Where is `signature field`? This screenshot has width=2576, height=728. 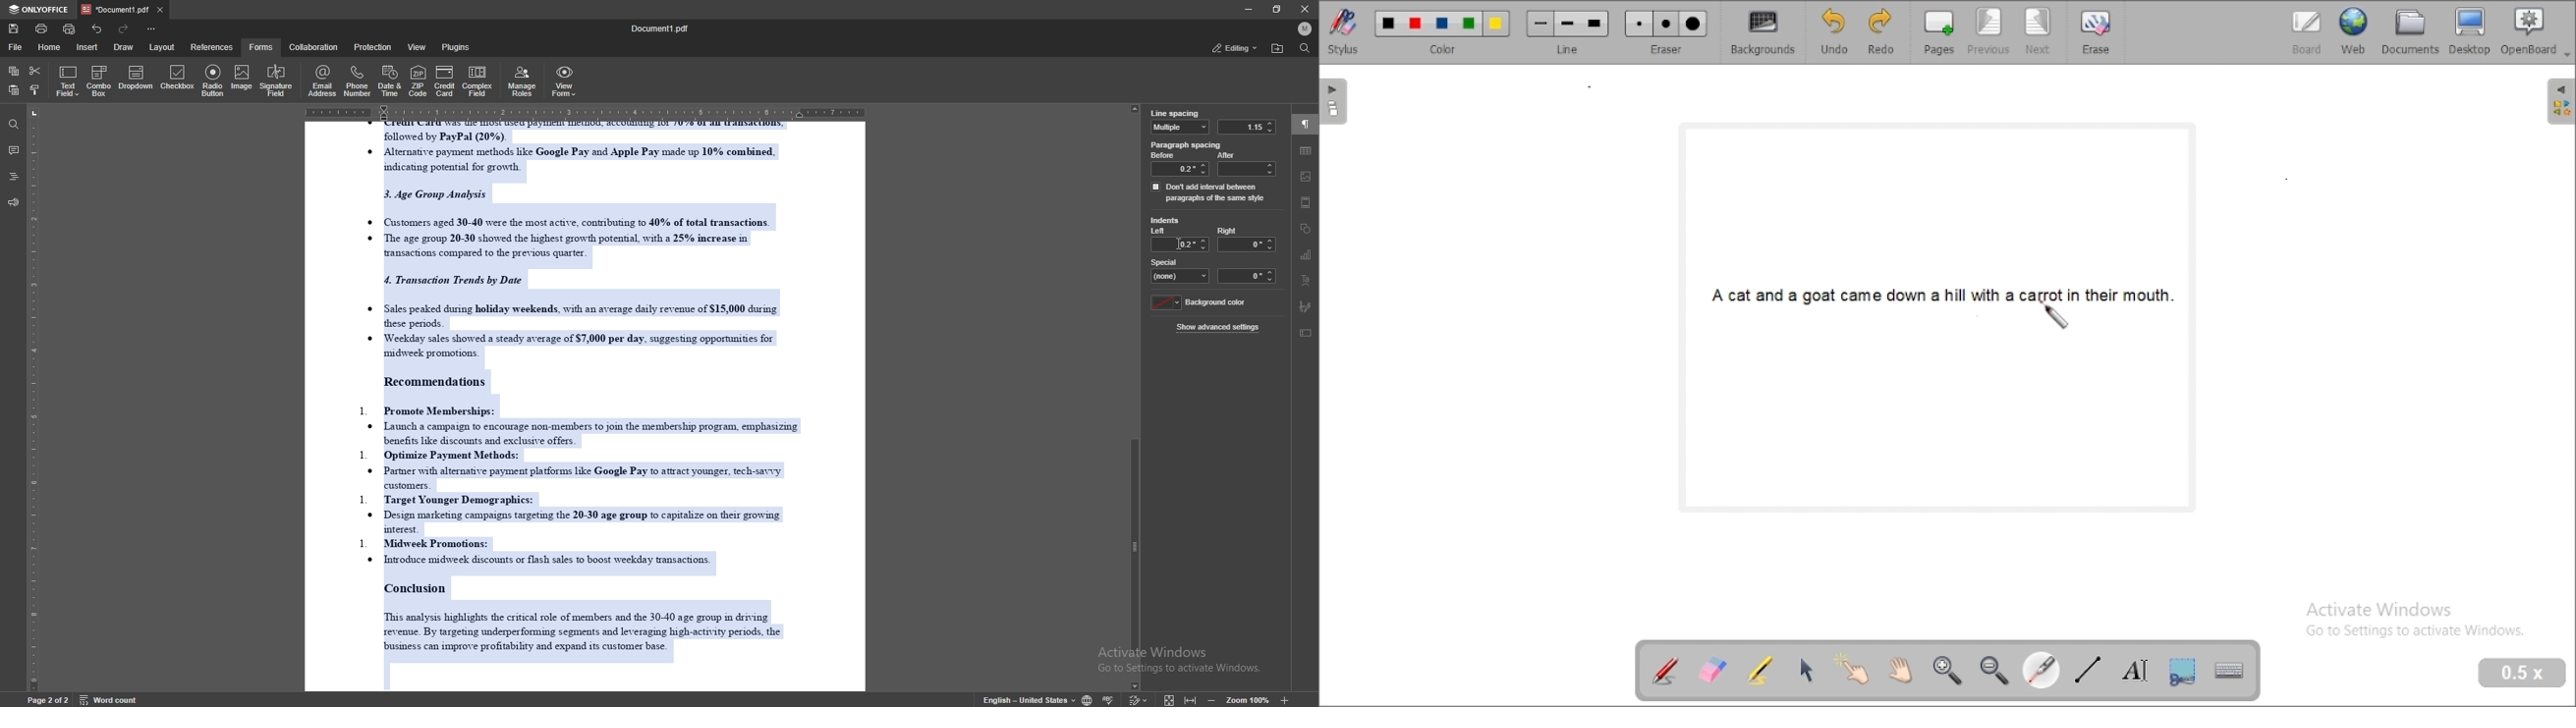
signature field is located at coordinates (1306, 307).